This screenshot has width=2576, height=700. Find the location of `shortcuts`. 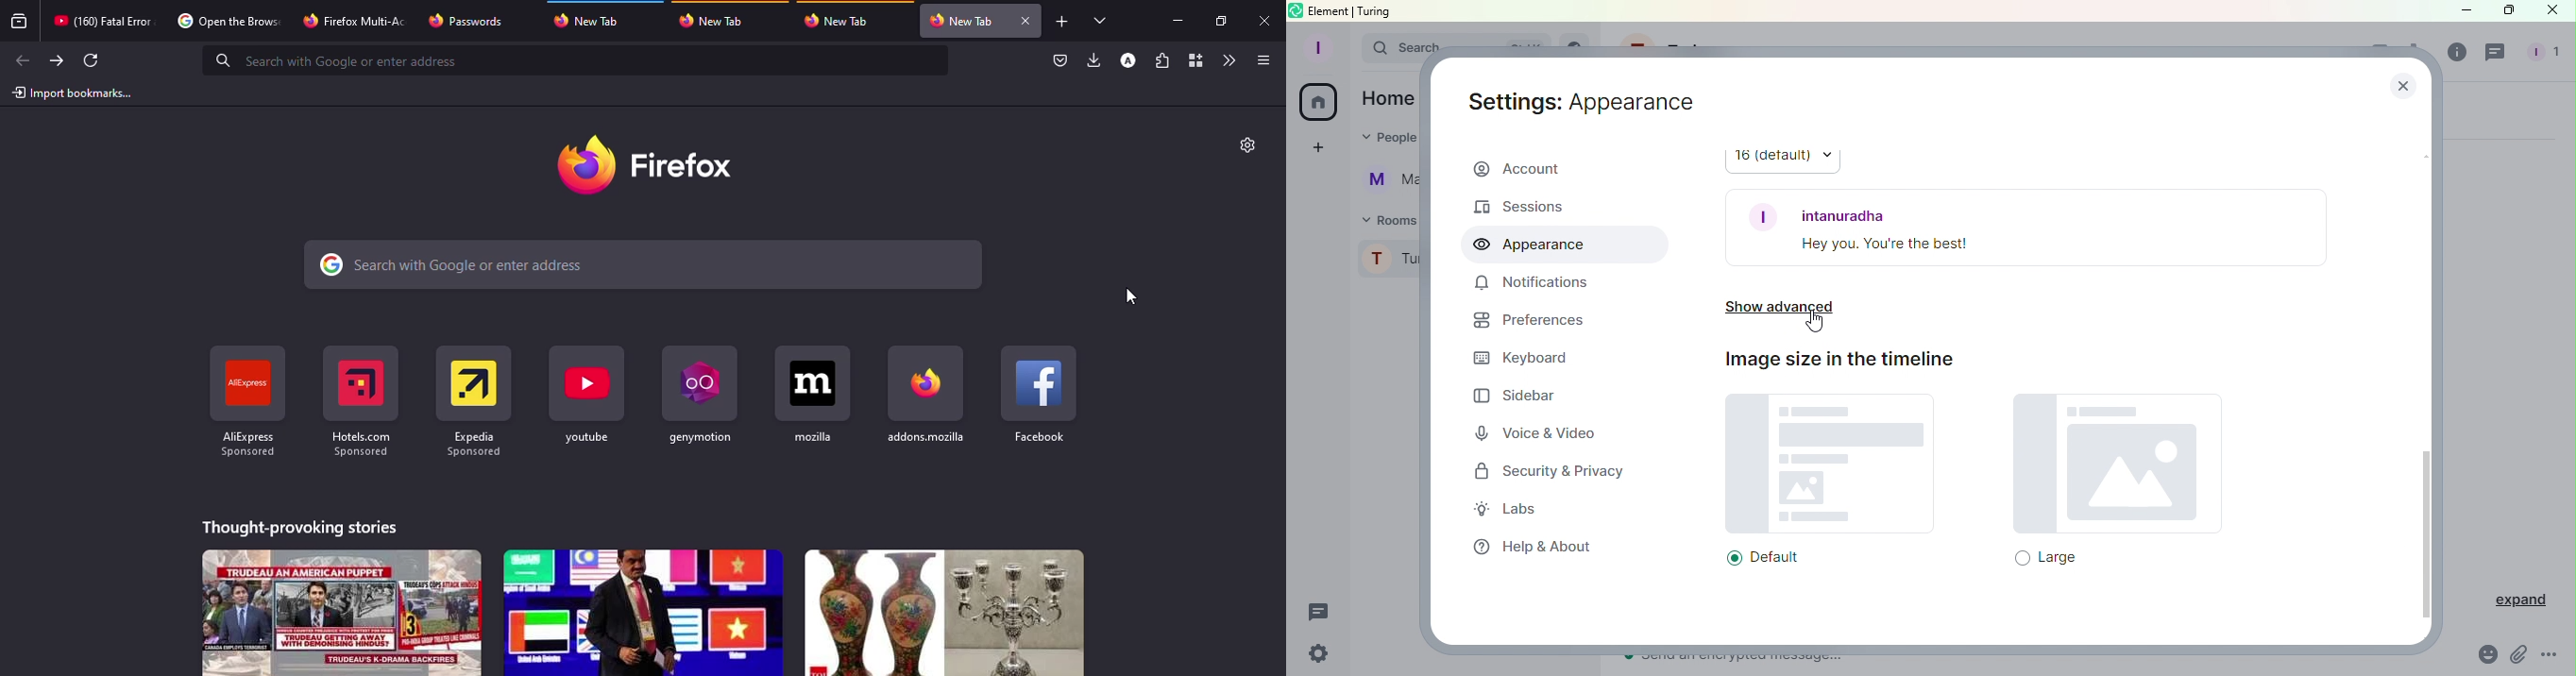

shortcuts is located at coordinates (585, 395).